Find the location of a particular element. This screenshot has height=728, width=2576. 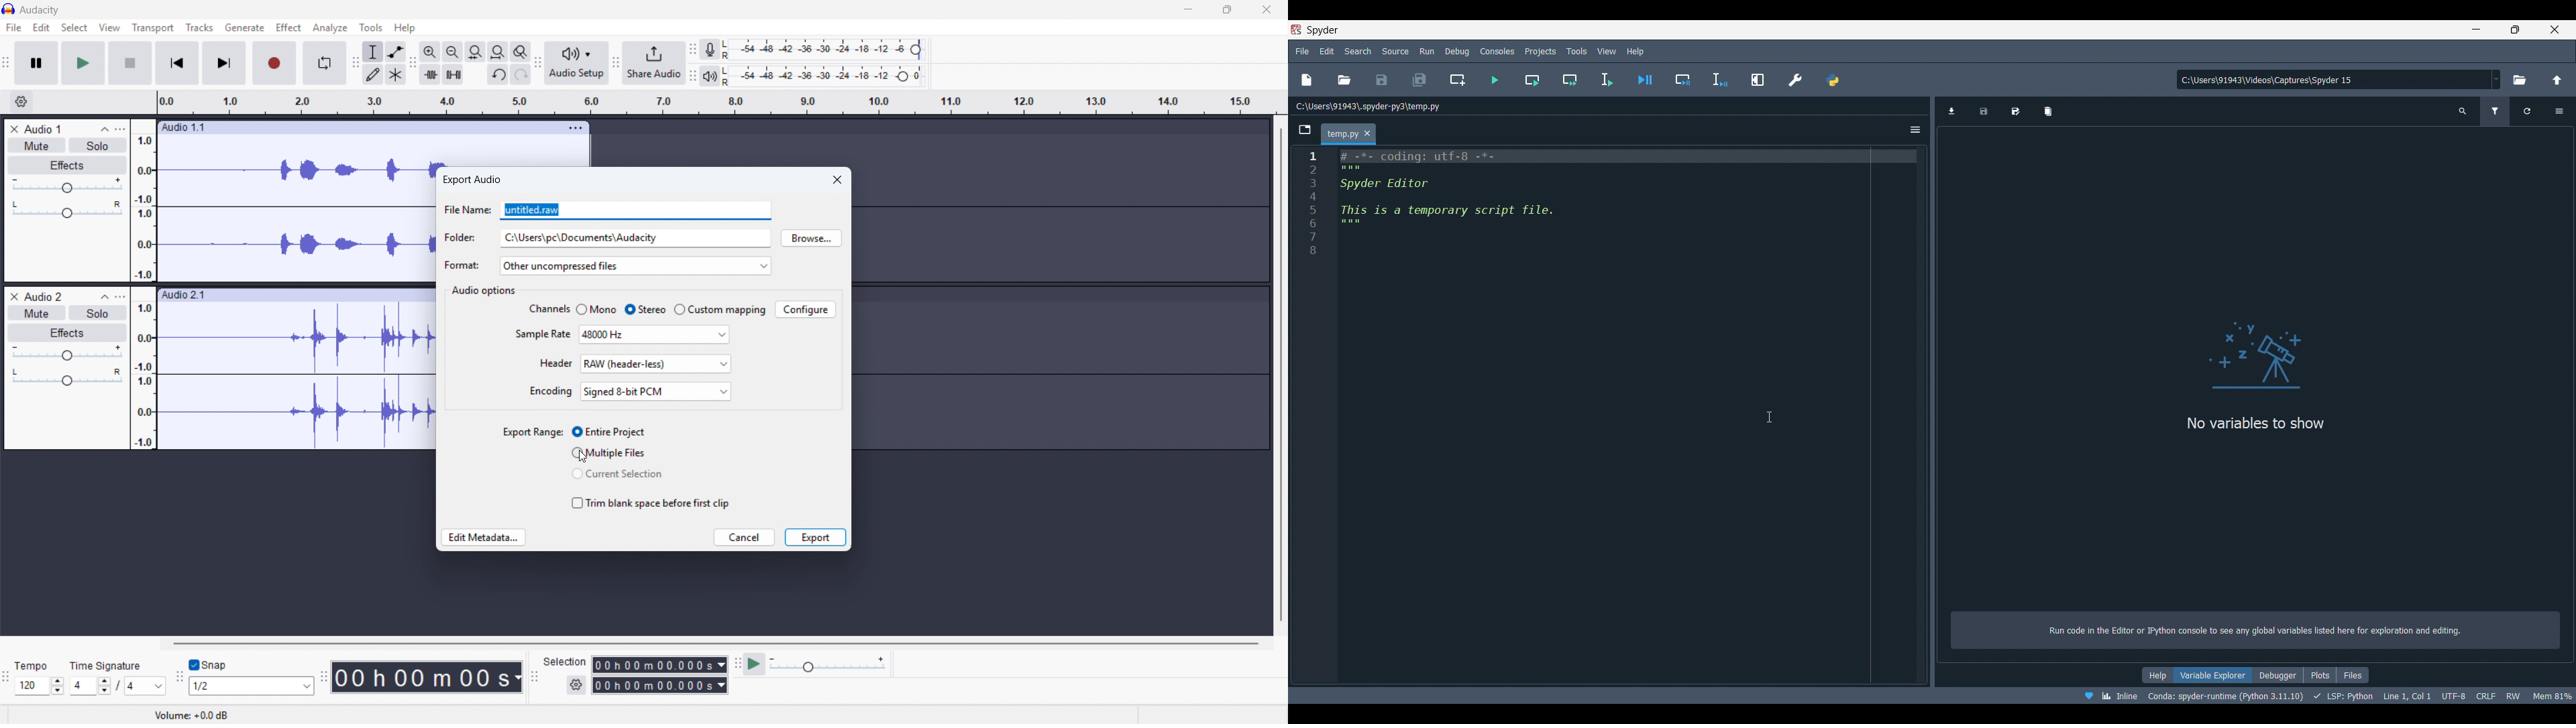

Mute  is located at coordinates (38, 312).